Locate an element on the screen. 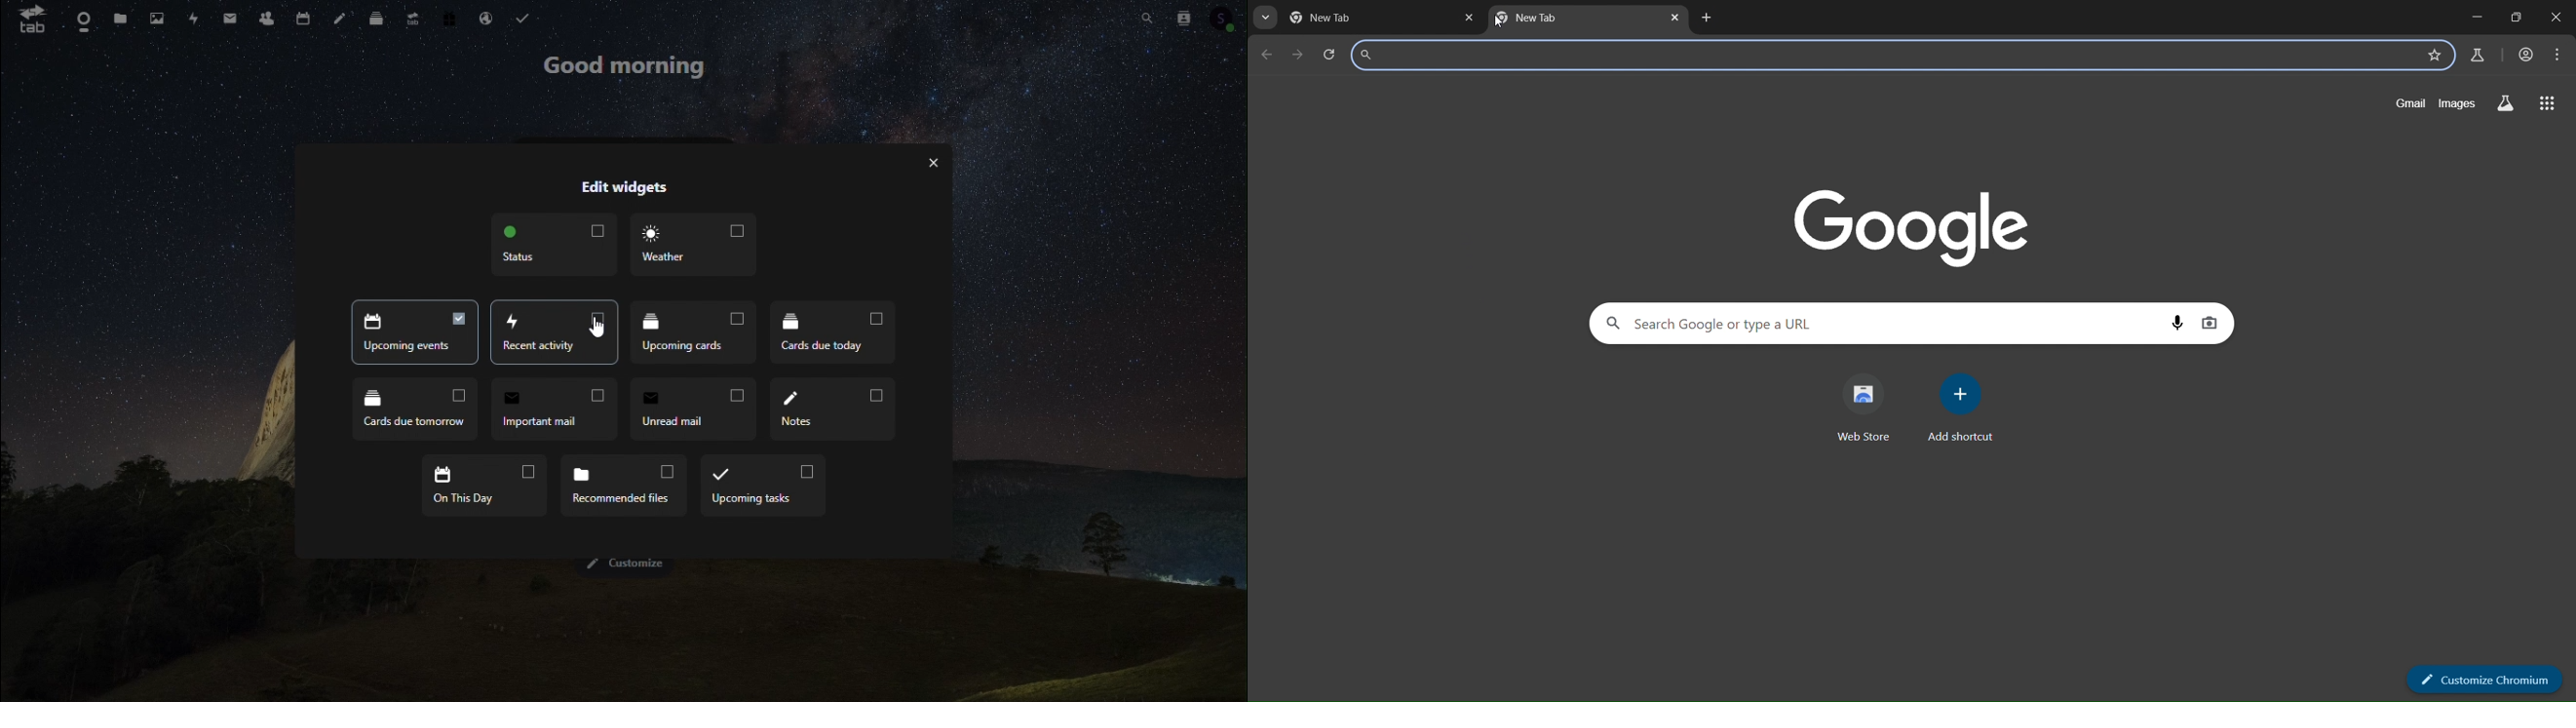 The height and width of the screenshot is (728, 2576). recommended files is located at coordinates (621, 485).